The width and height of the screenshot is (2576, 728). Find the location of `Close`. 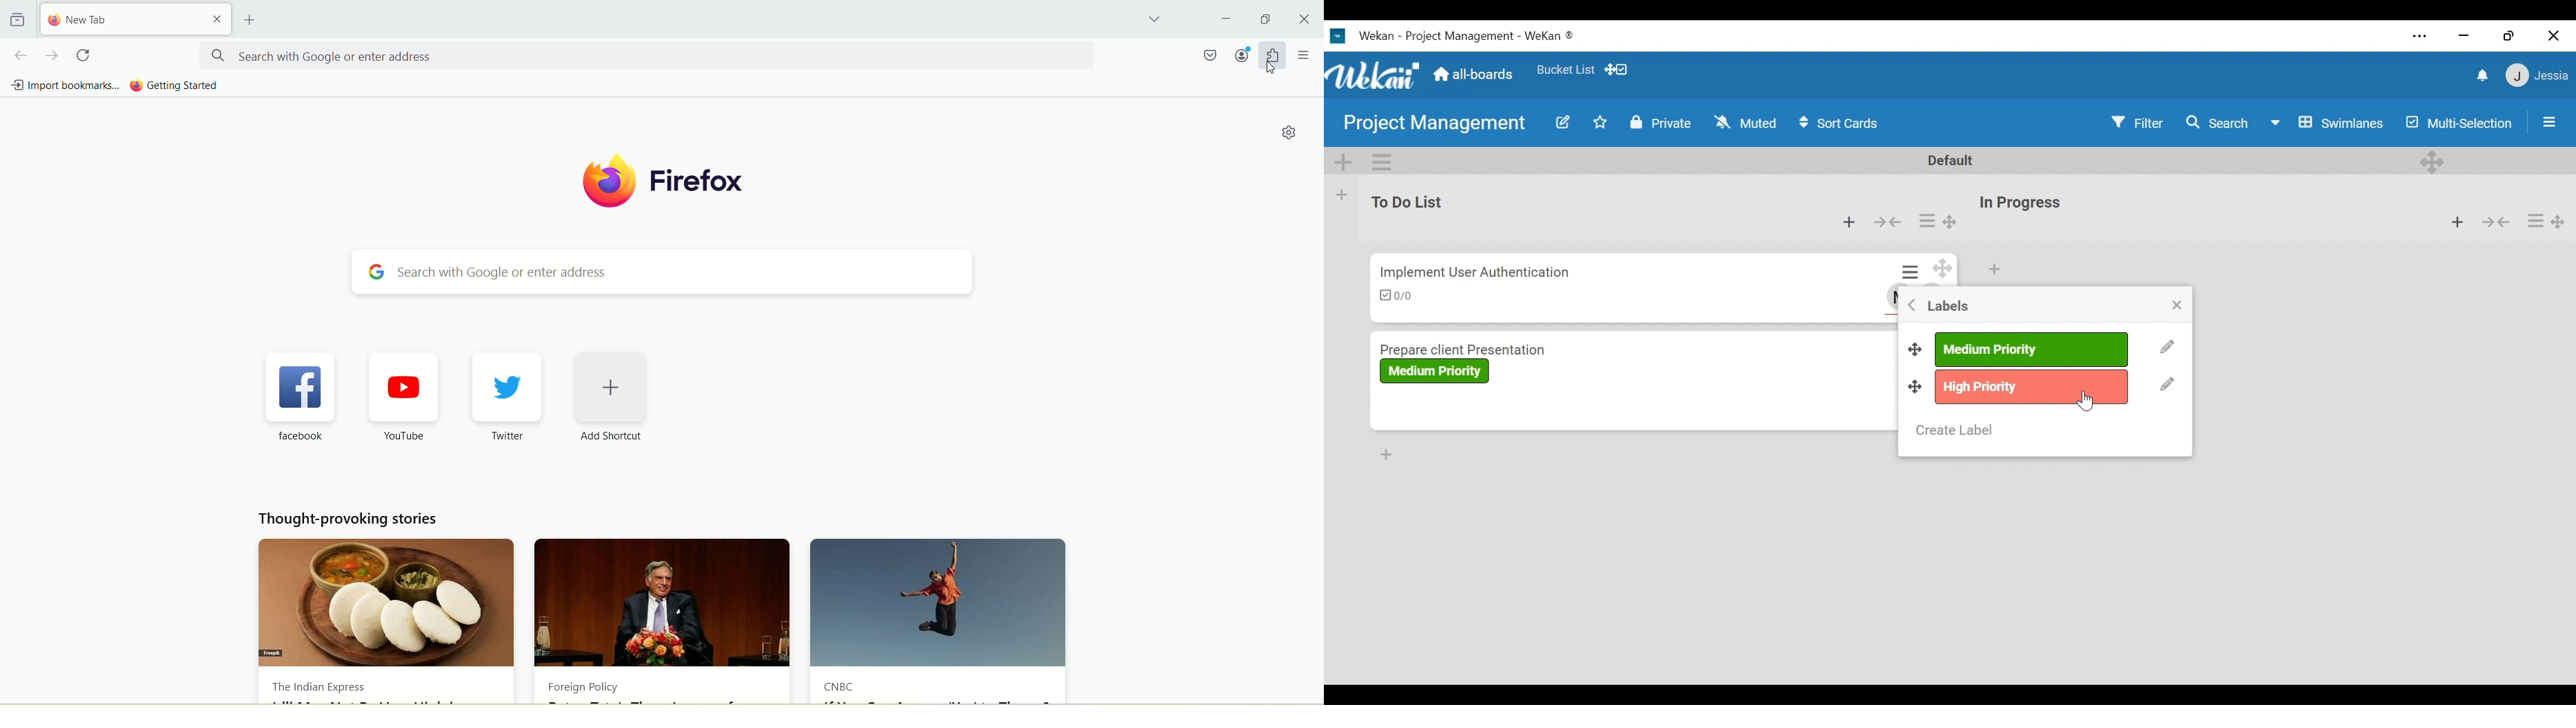

Close is located at coordinates (1305, 19).